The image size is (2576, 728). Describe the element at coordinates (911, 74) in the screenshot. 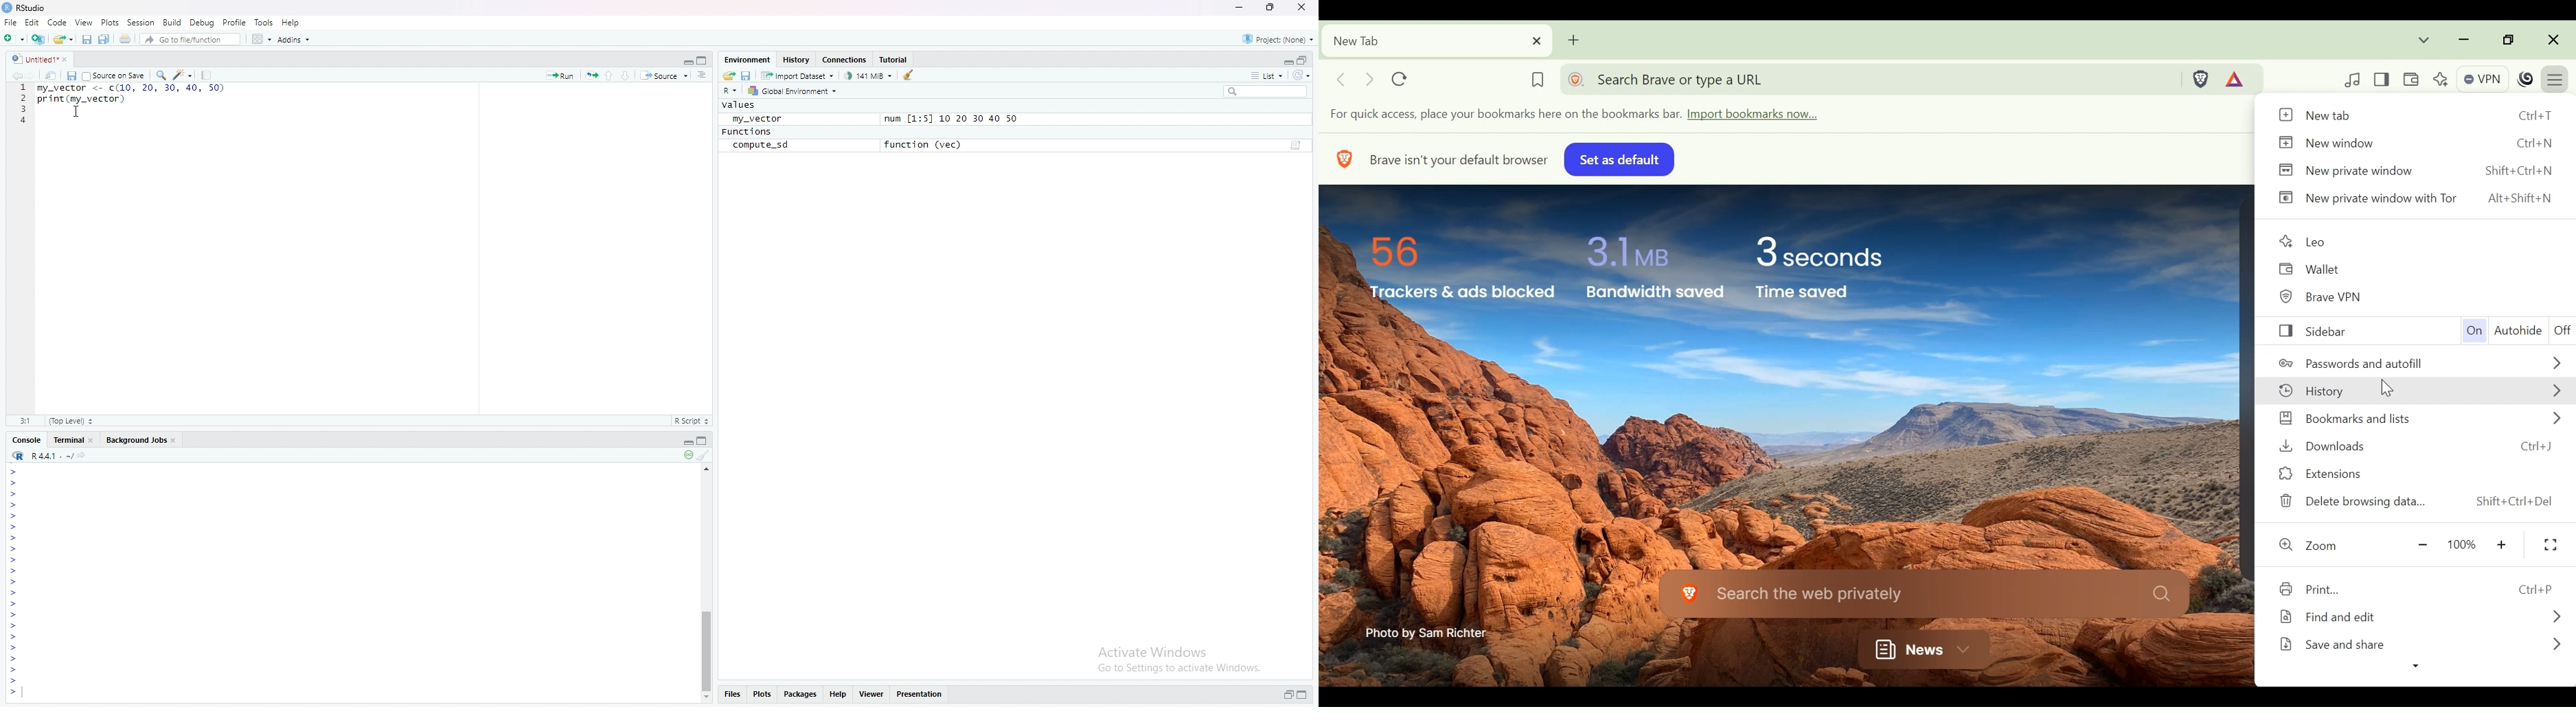

I see `Clear objects from the workspace` at that location.